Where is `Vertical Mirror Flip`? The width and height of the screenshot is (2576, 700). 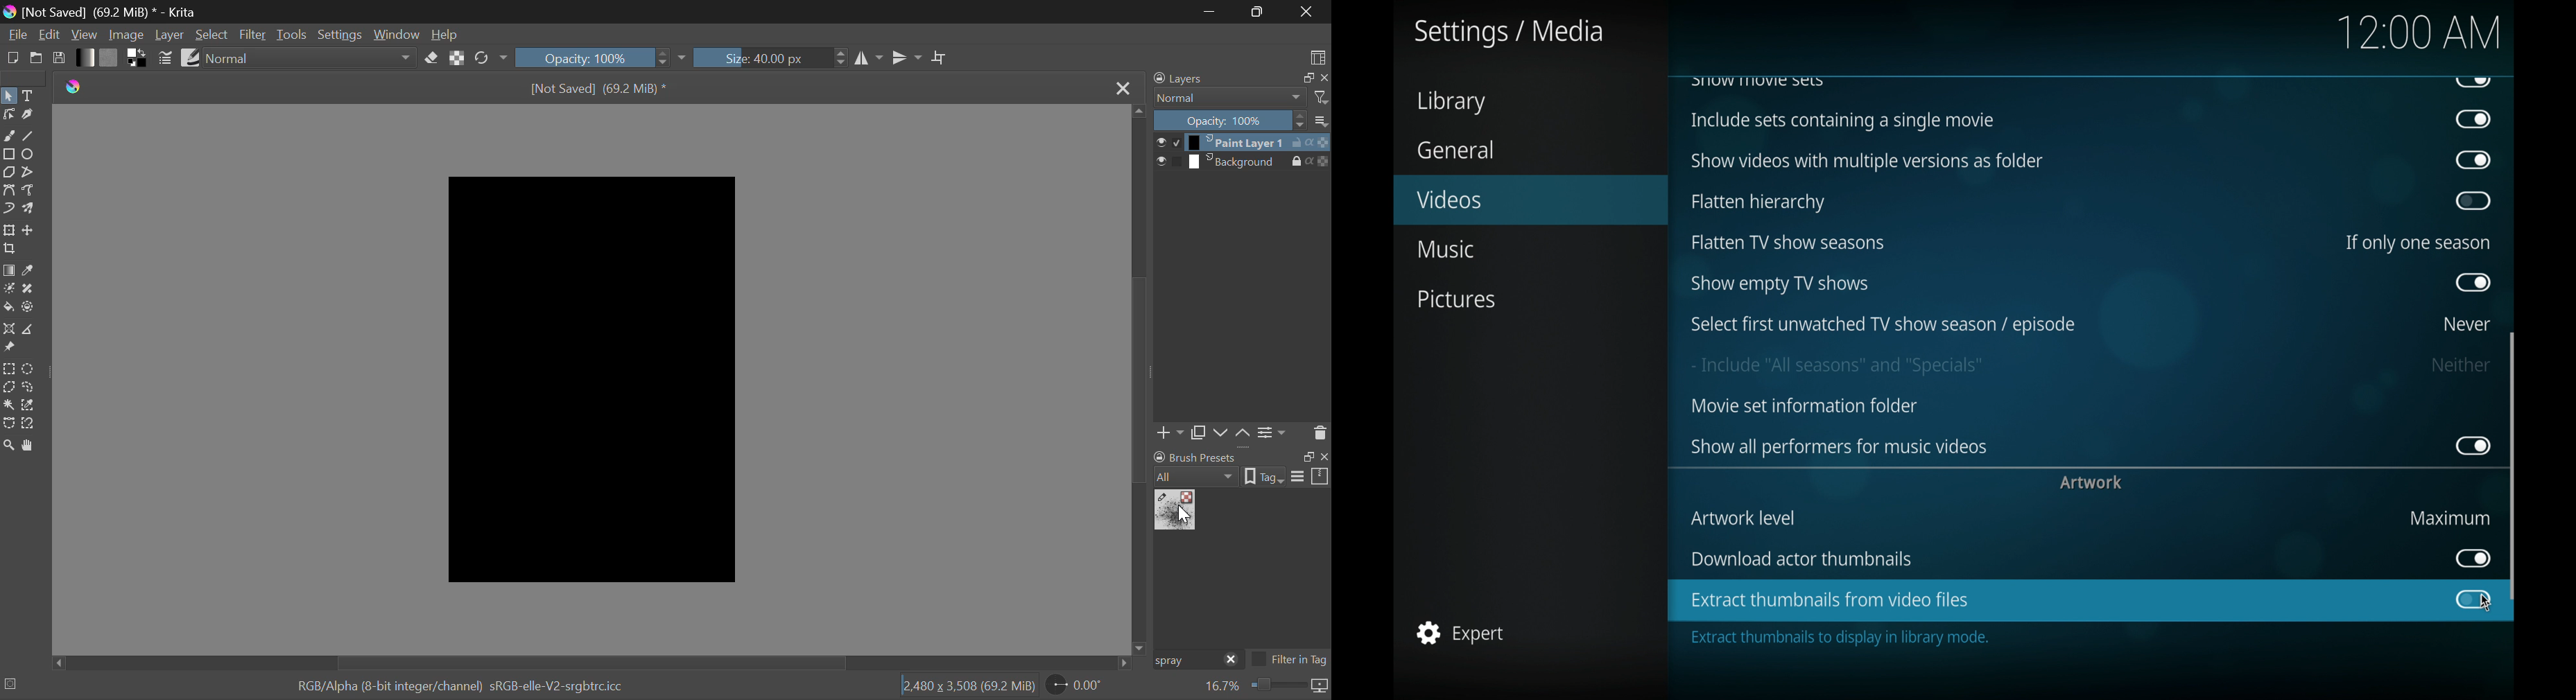
Vertical Mirror Flip is located at coordinates (869, 58).